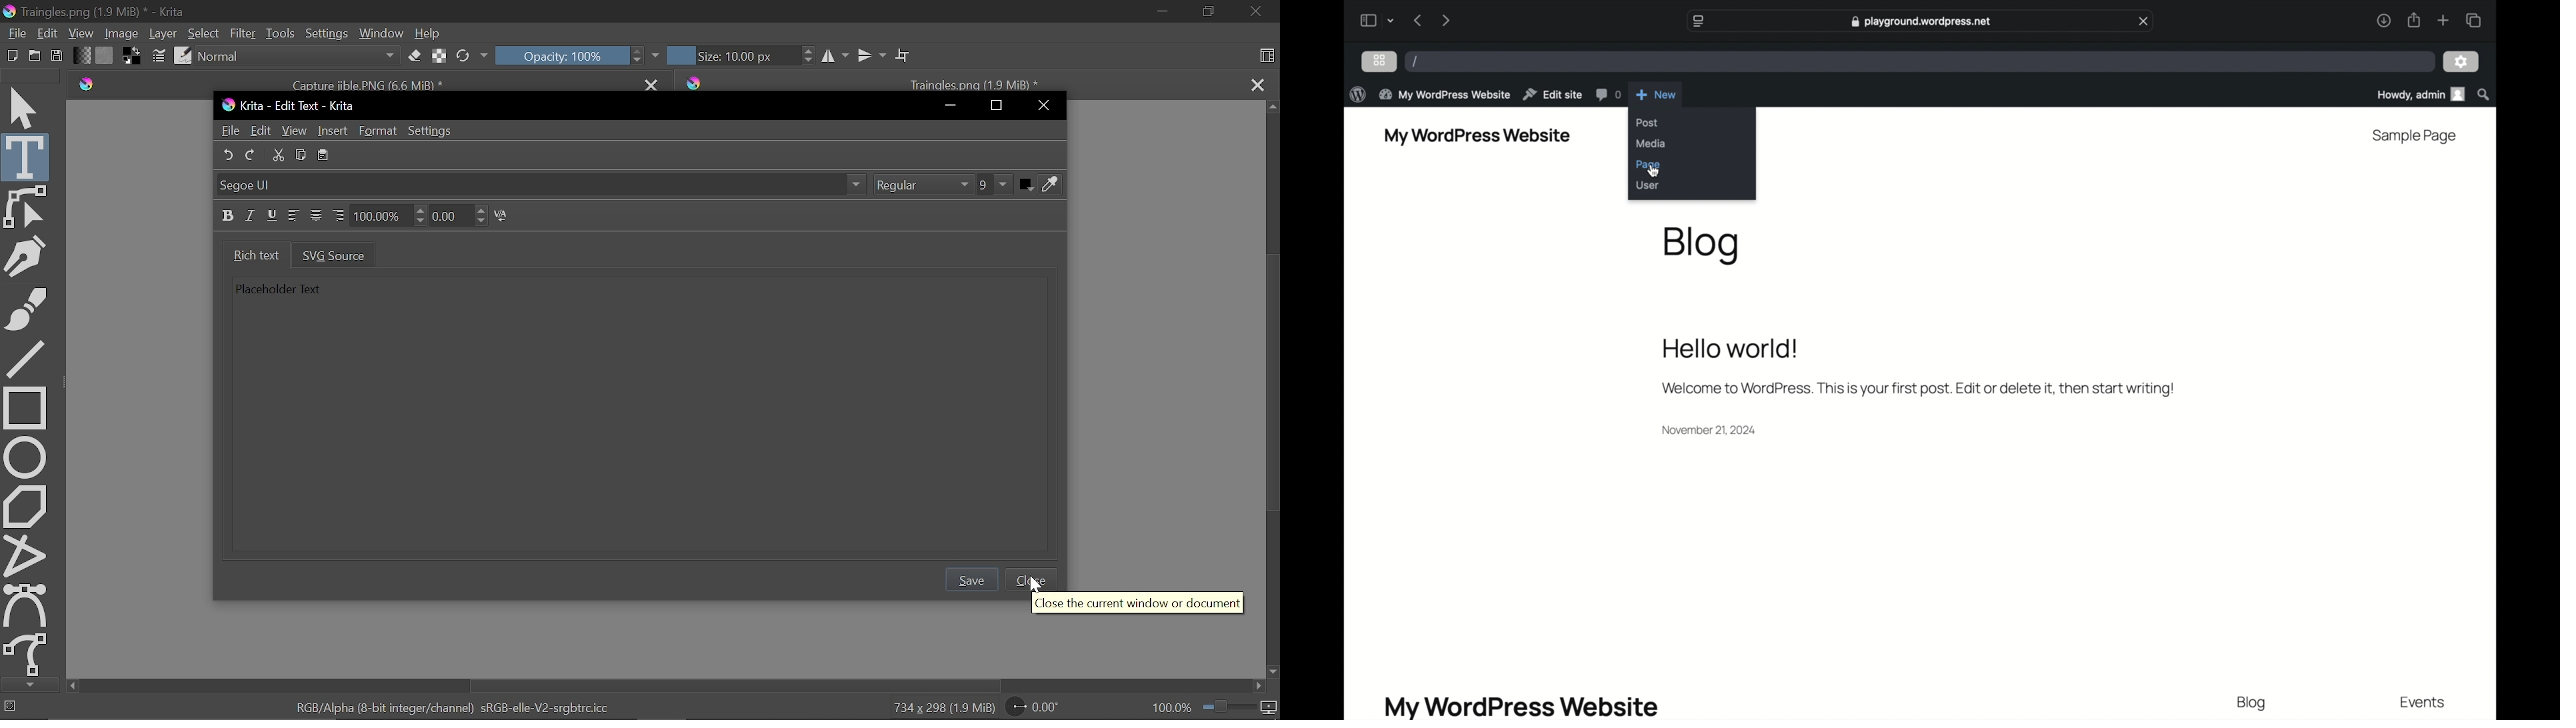 Image resolution: width=2576 pixels, height=728 pixels. What do you see at coordinates (871, 56) in the screenshot?
I see `vertical mirror tool` at bounding box center [871, 56].